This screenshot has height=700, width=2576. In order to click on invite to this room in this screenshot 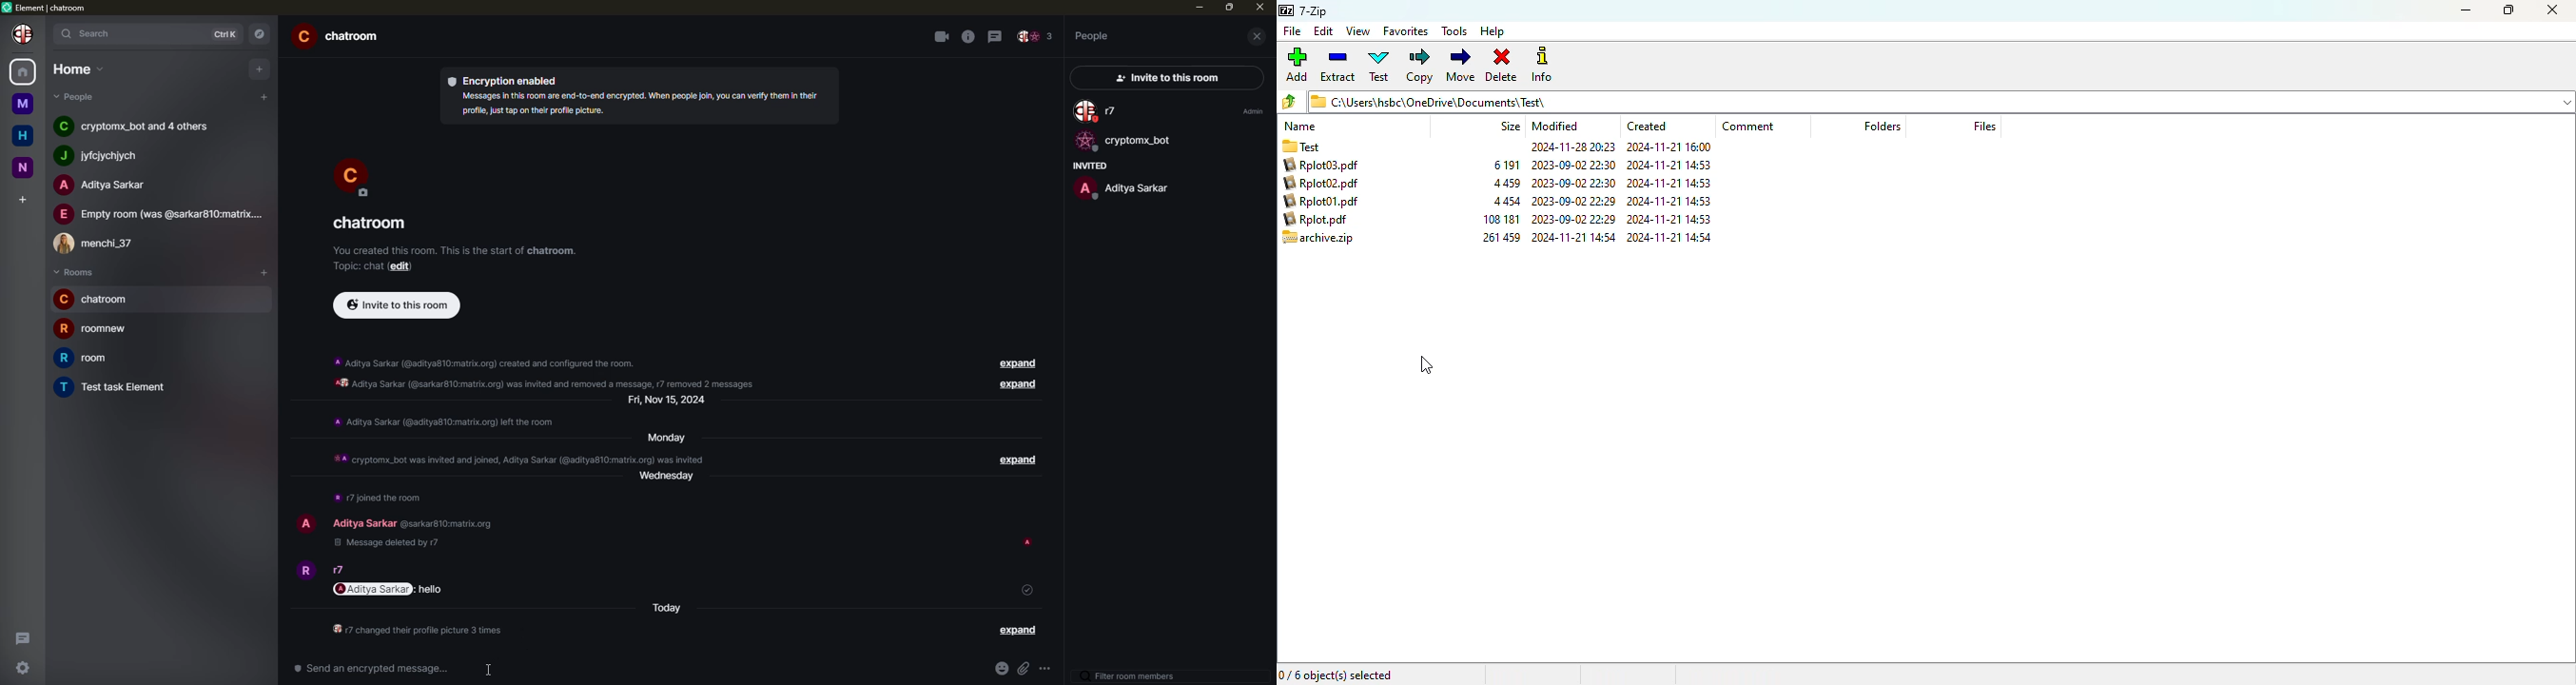, I will do `click(397, 304)`.